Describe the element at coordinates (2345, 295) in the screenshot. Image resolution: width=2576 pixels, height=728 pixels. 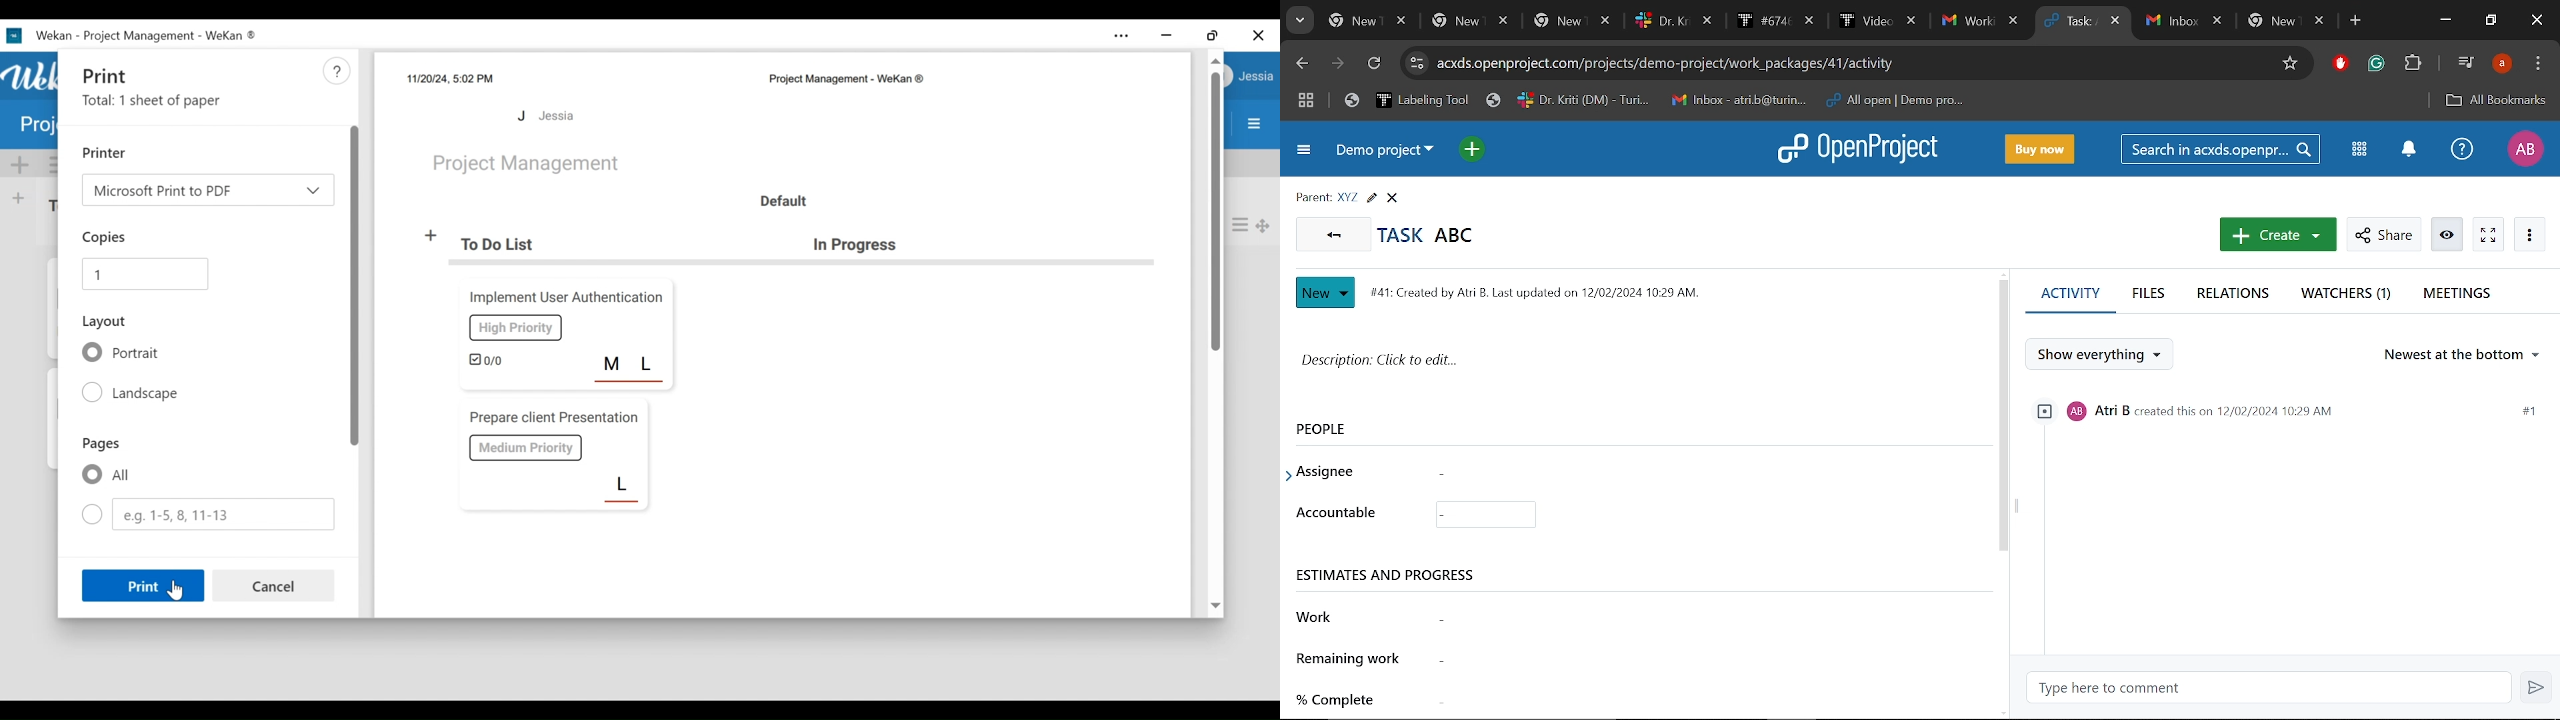
I see `Watchers` at that location.